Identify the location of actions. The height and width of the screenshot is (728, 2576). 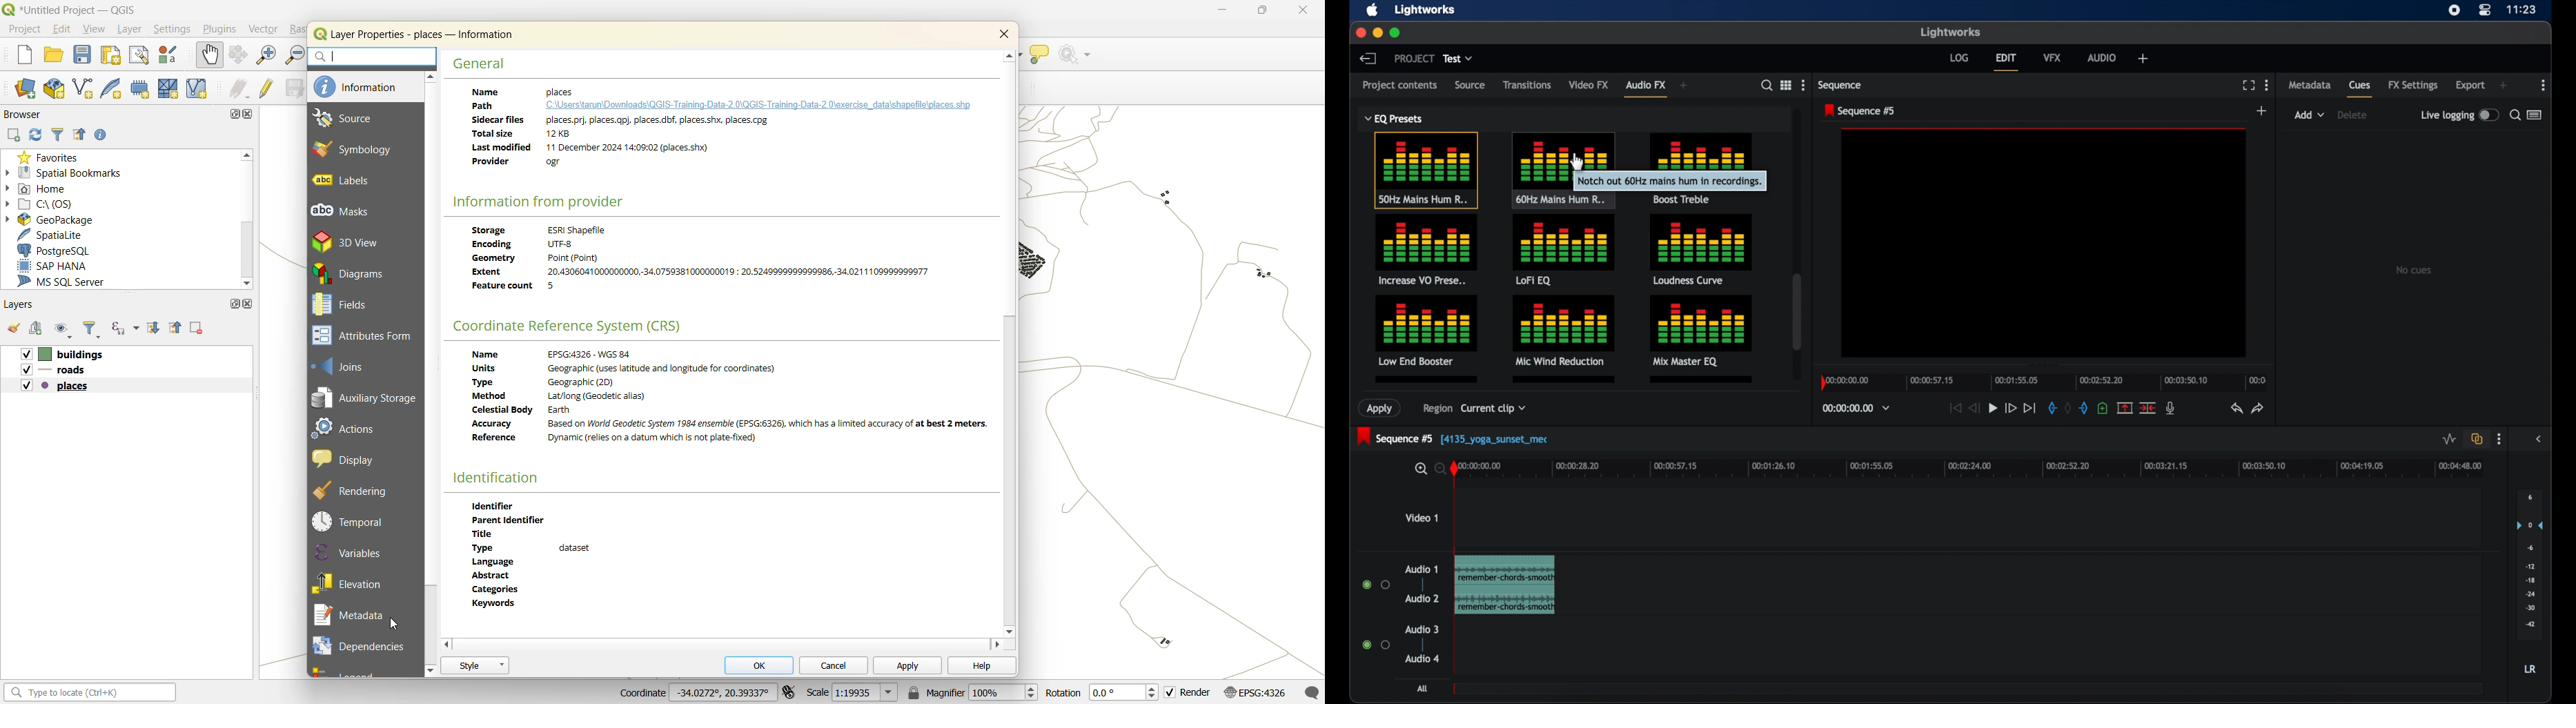
(347, 432).